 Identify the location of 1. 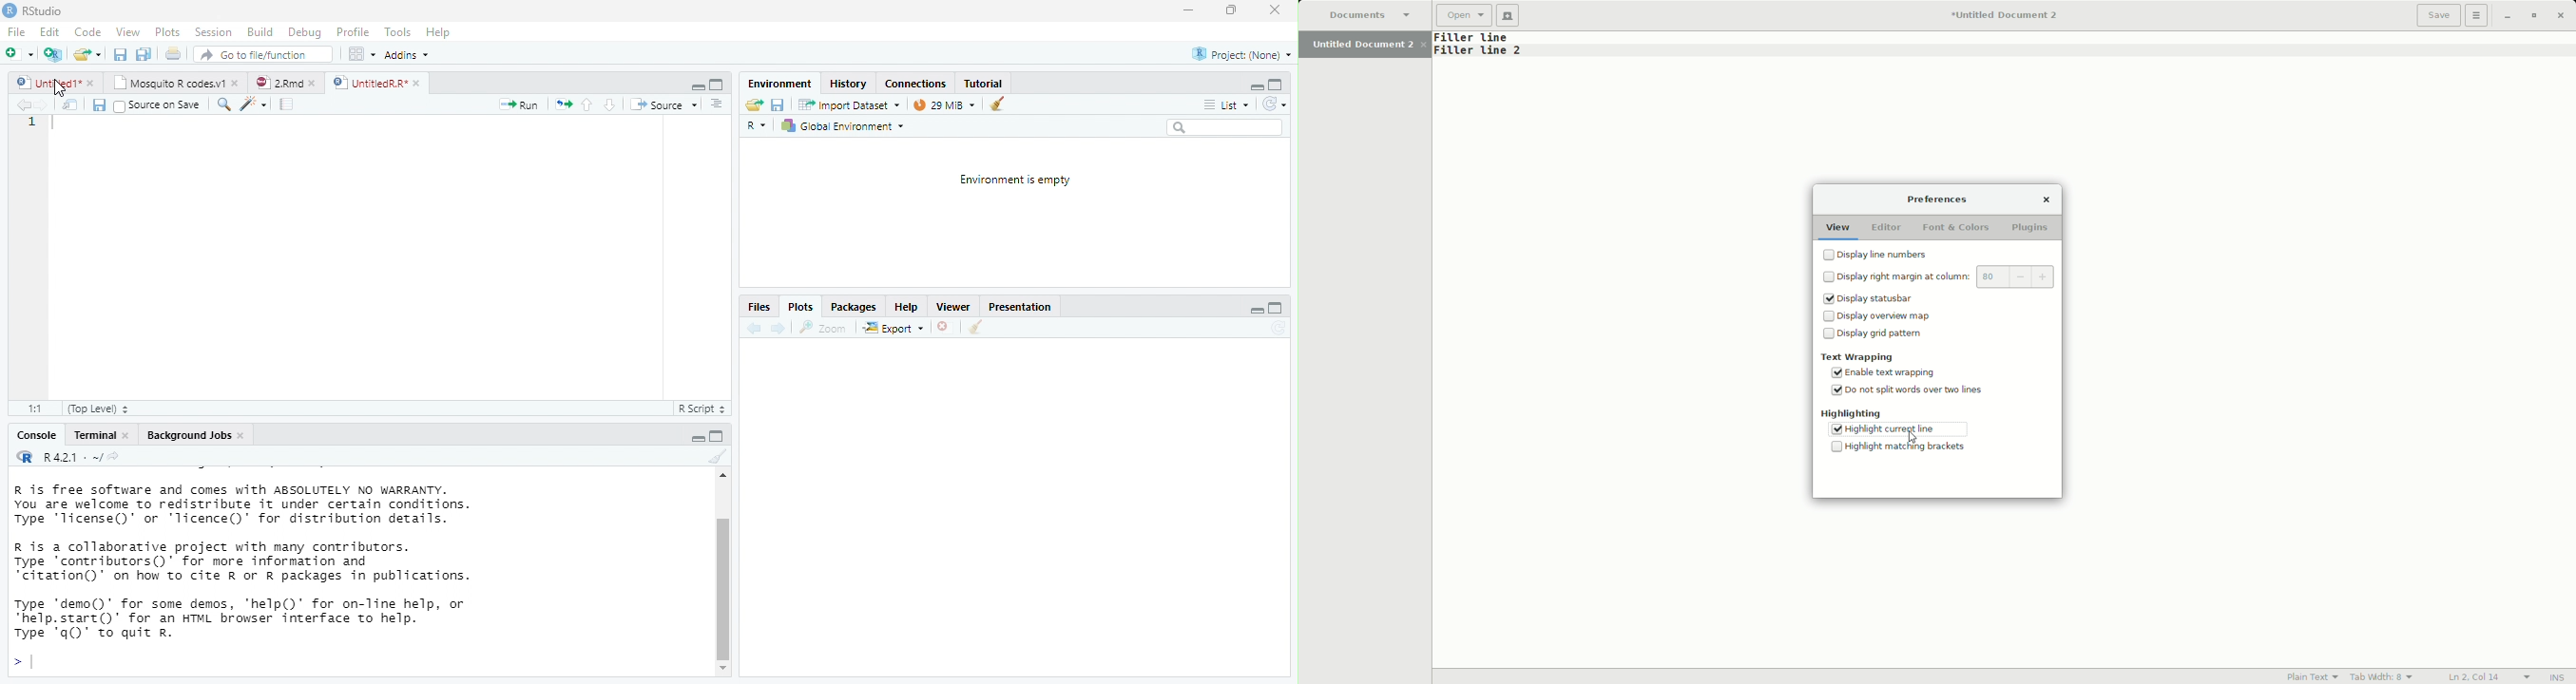
(33, 124).